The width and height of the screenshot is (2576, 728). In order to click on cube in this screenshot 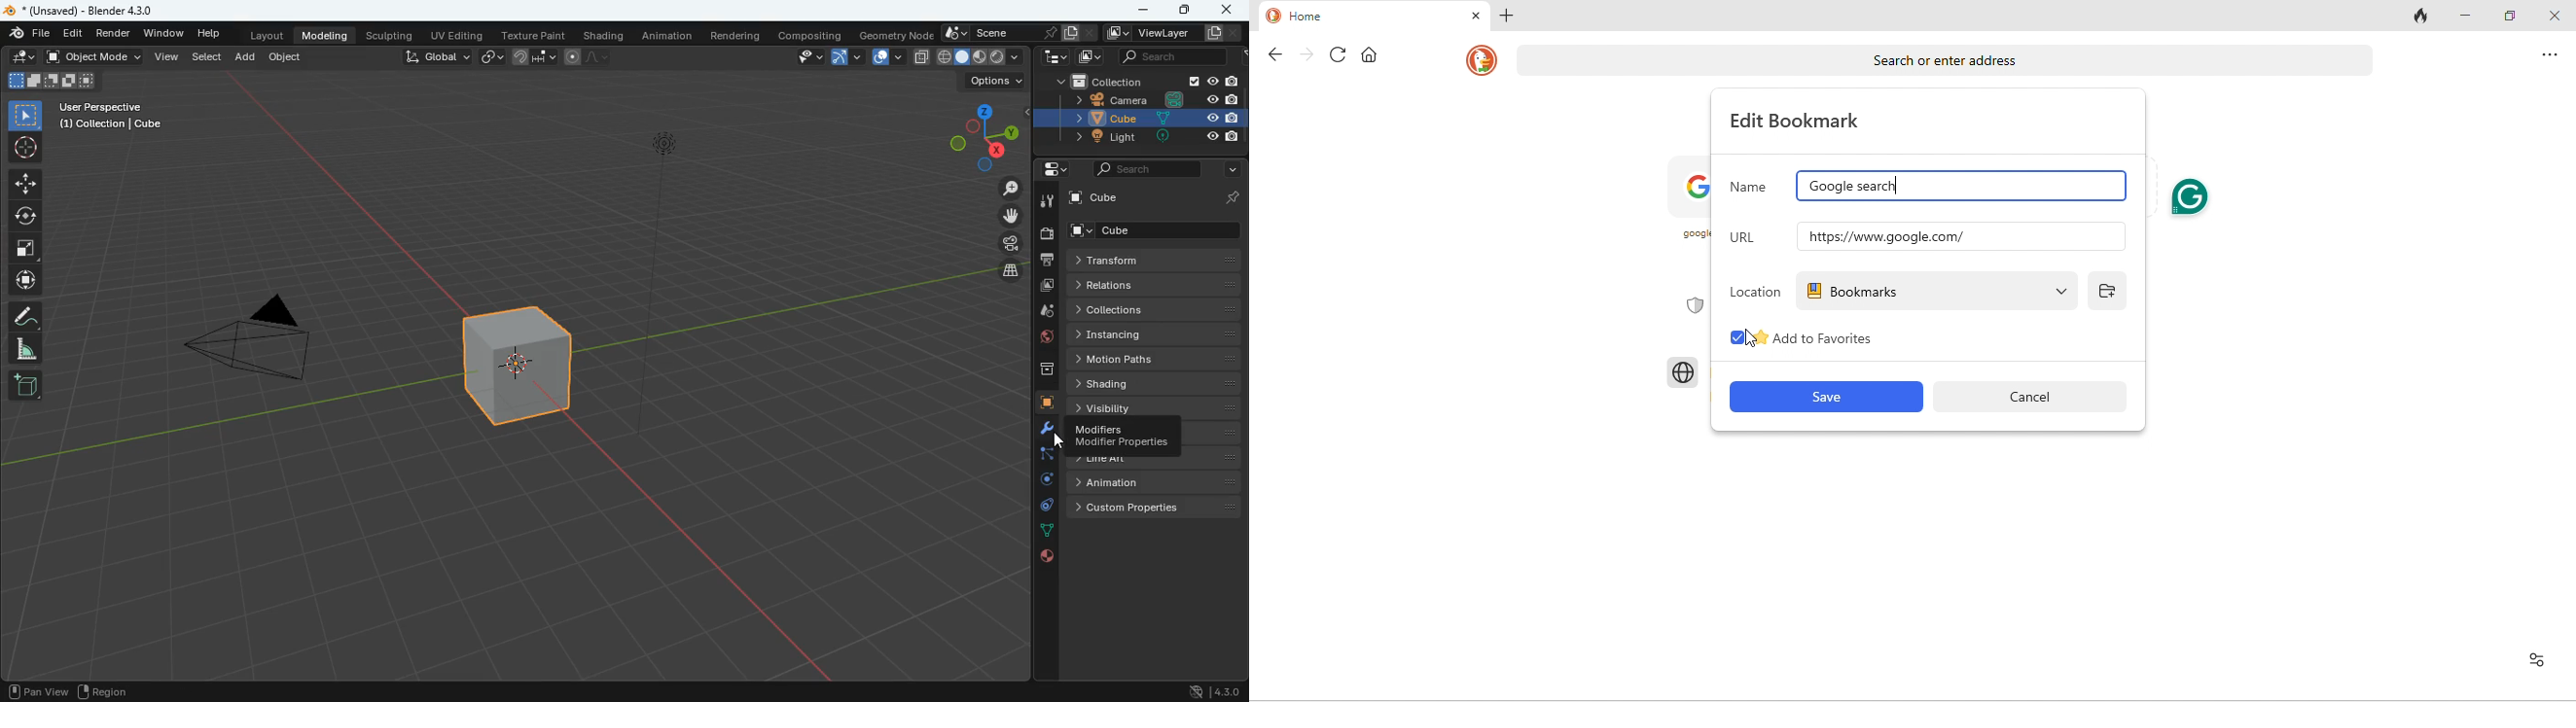, I will do `click(1039, 403)`.